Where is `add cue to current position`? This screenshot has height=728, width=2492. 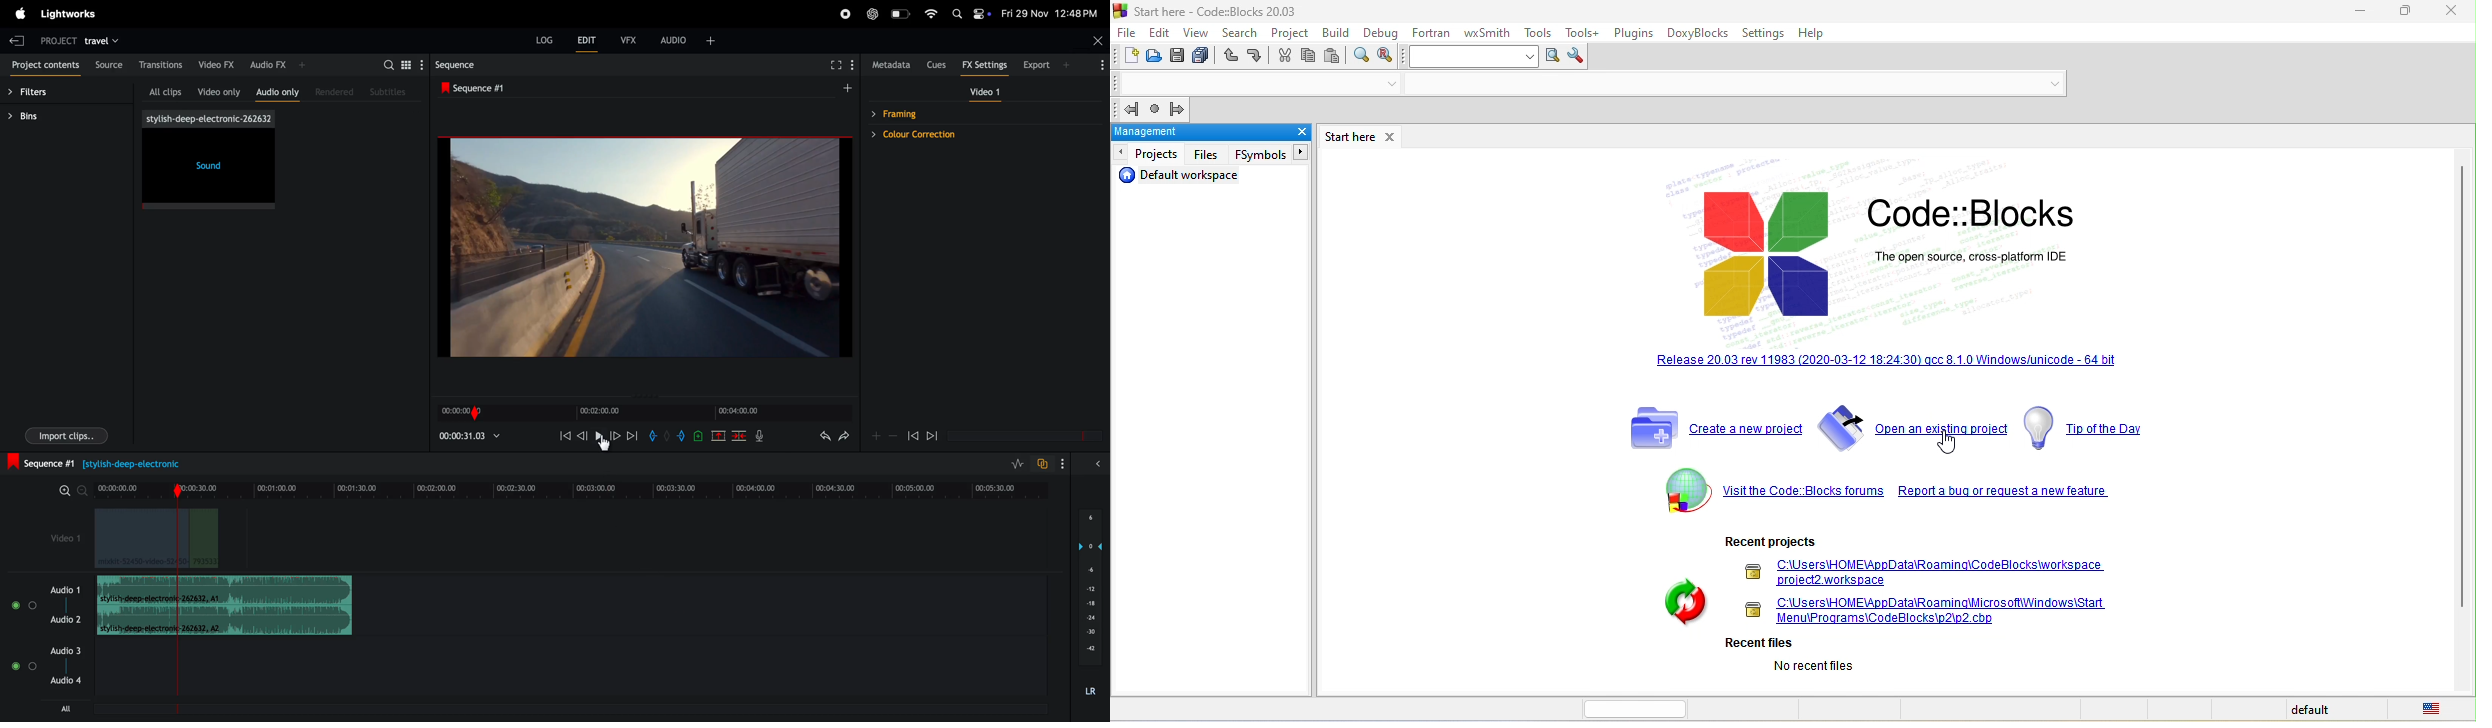
add cue to current position is located at coordinates (697, 436).